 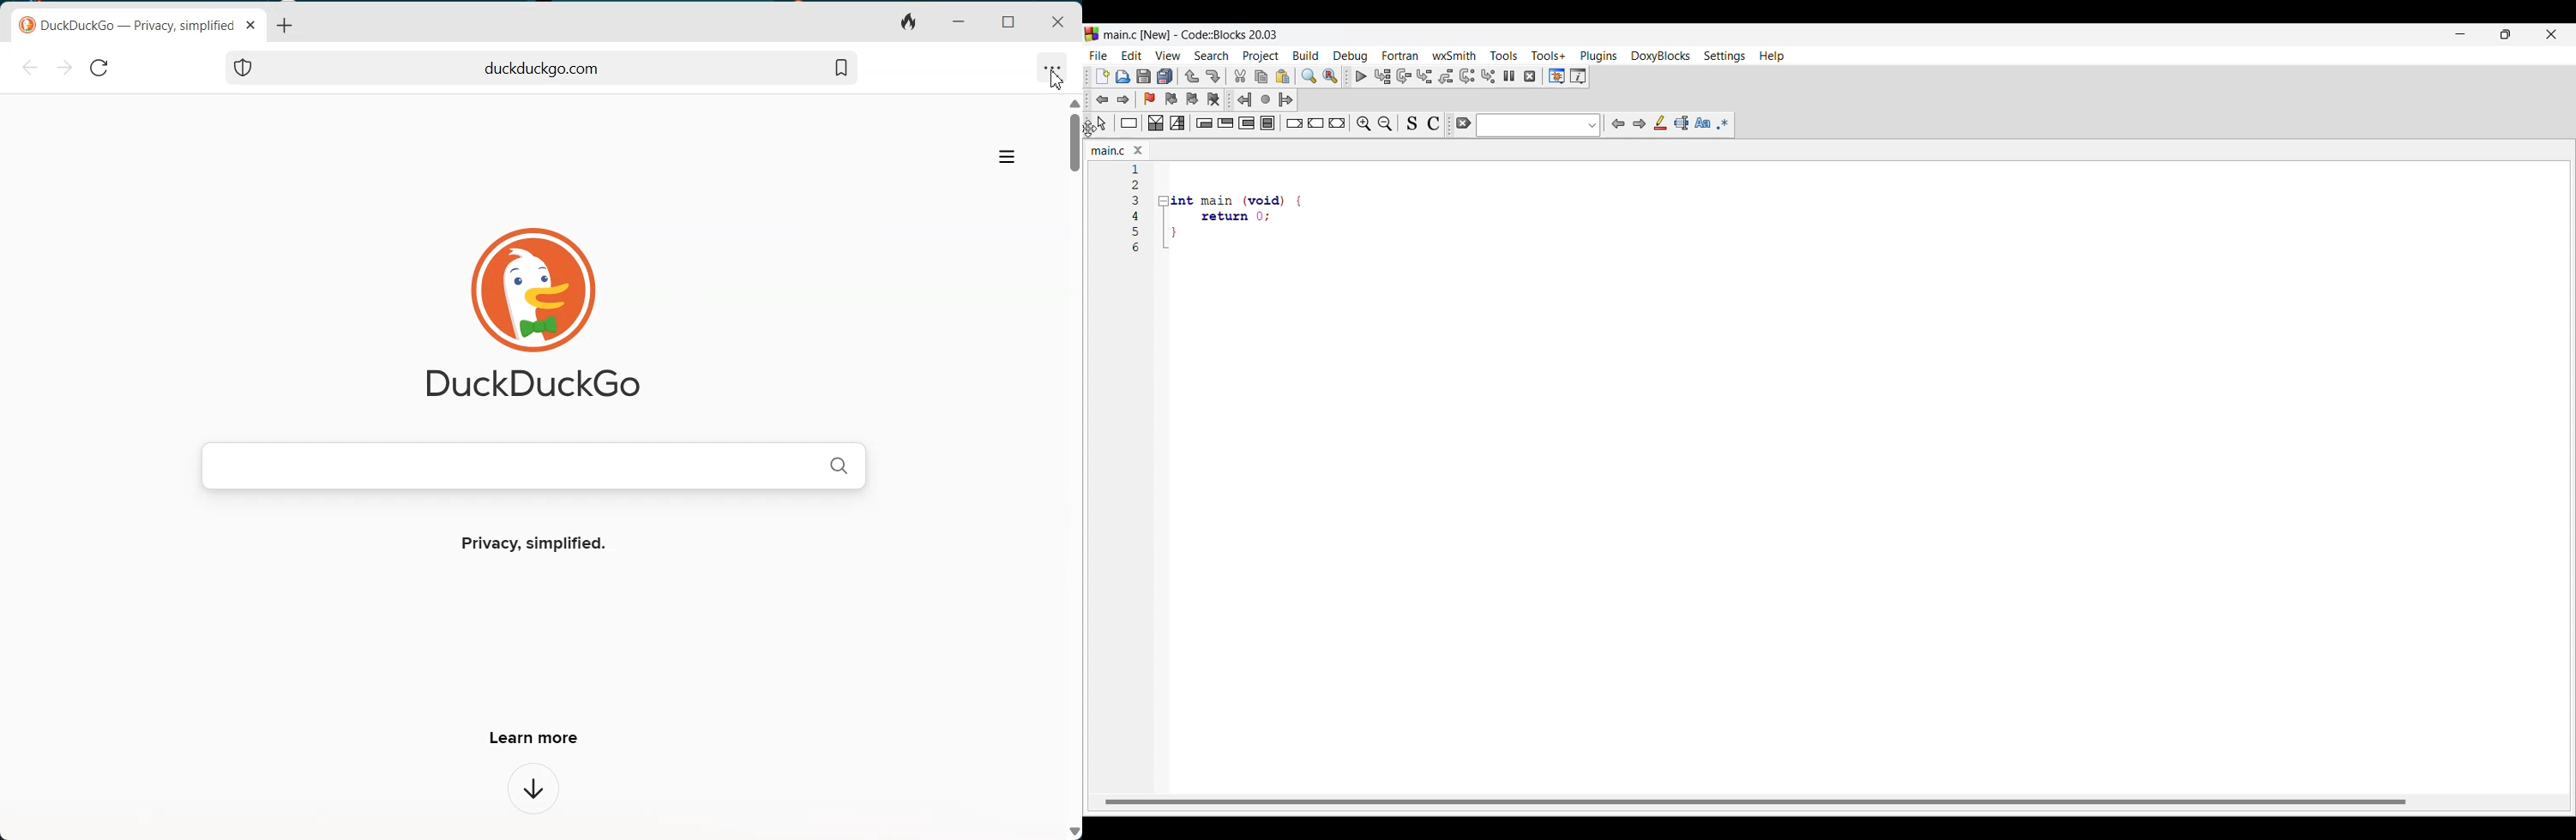 I want to click on Privacy simplified, so click(x=537, y=544).